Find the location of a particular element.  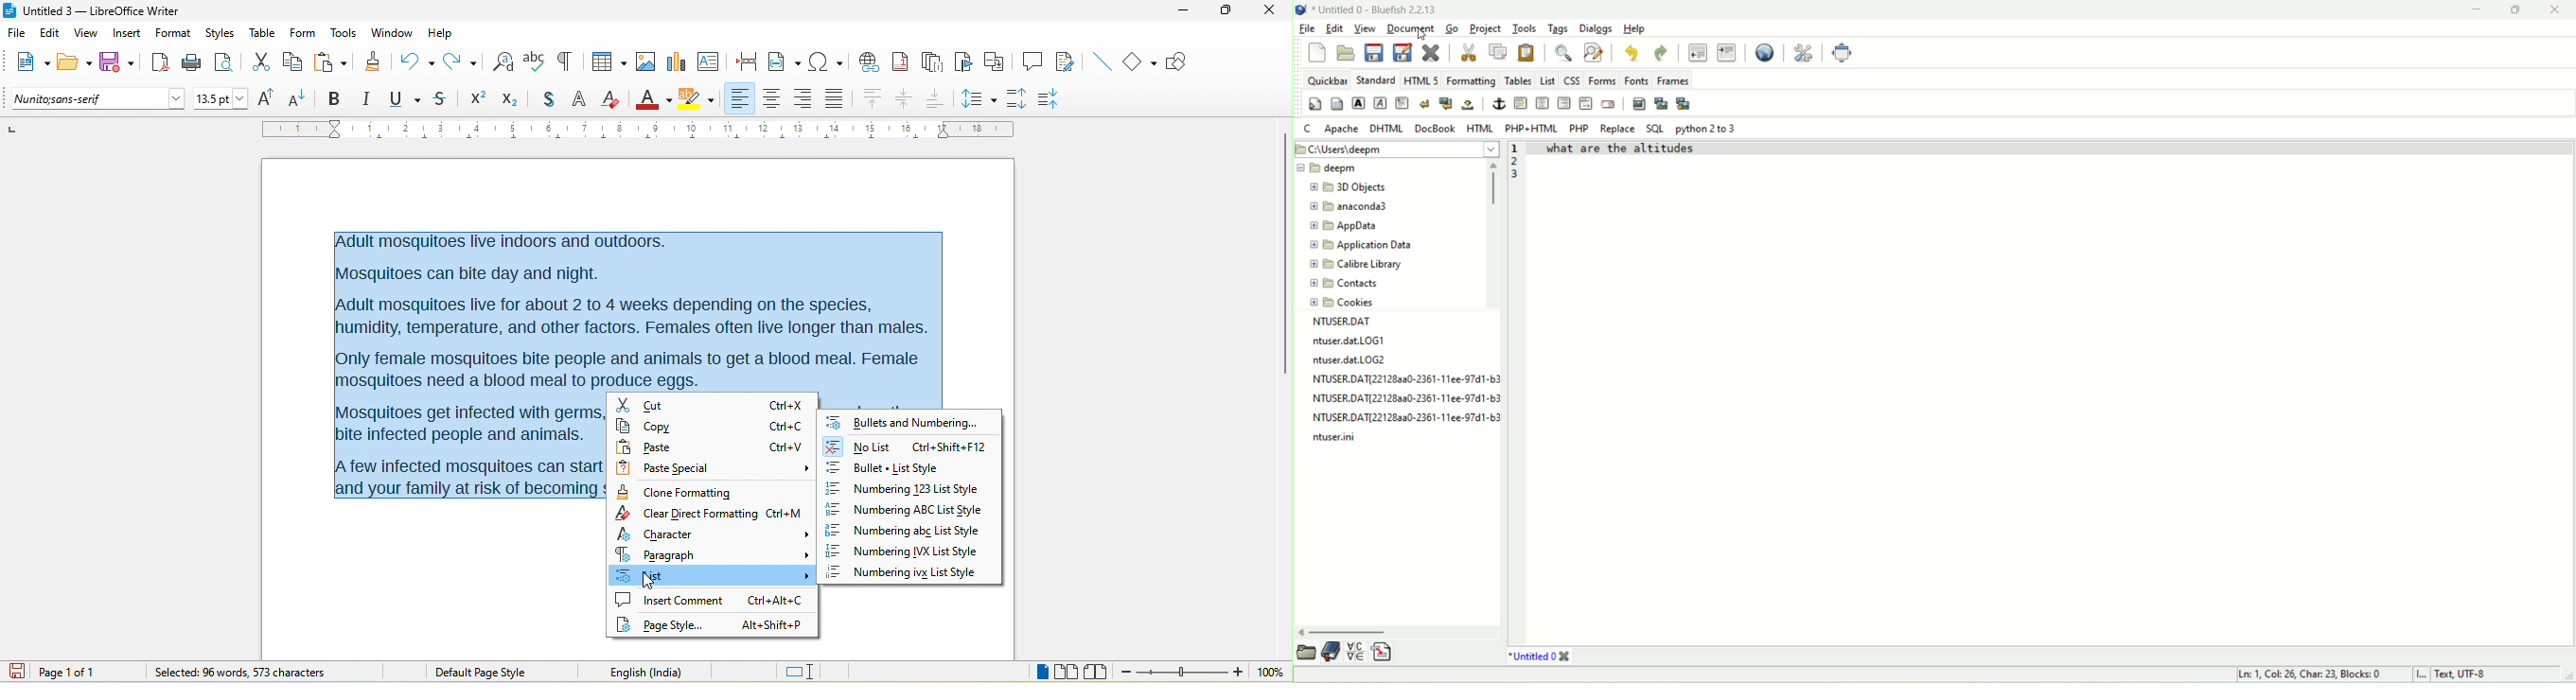

standard selection is located at coordinates (801, 671).